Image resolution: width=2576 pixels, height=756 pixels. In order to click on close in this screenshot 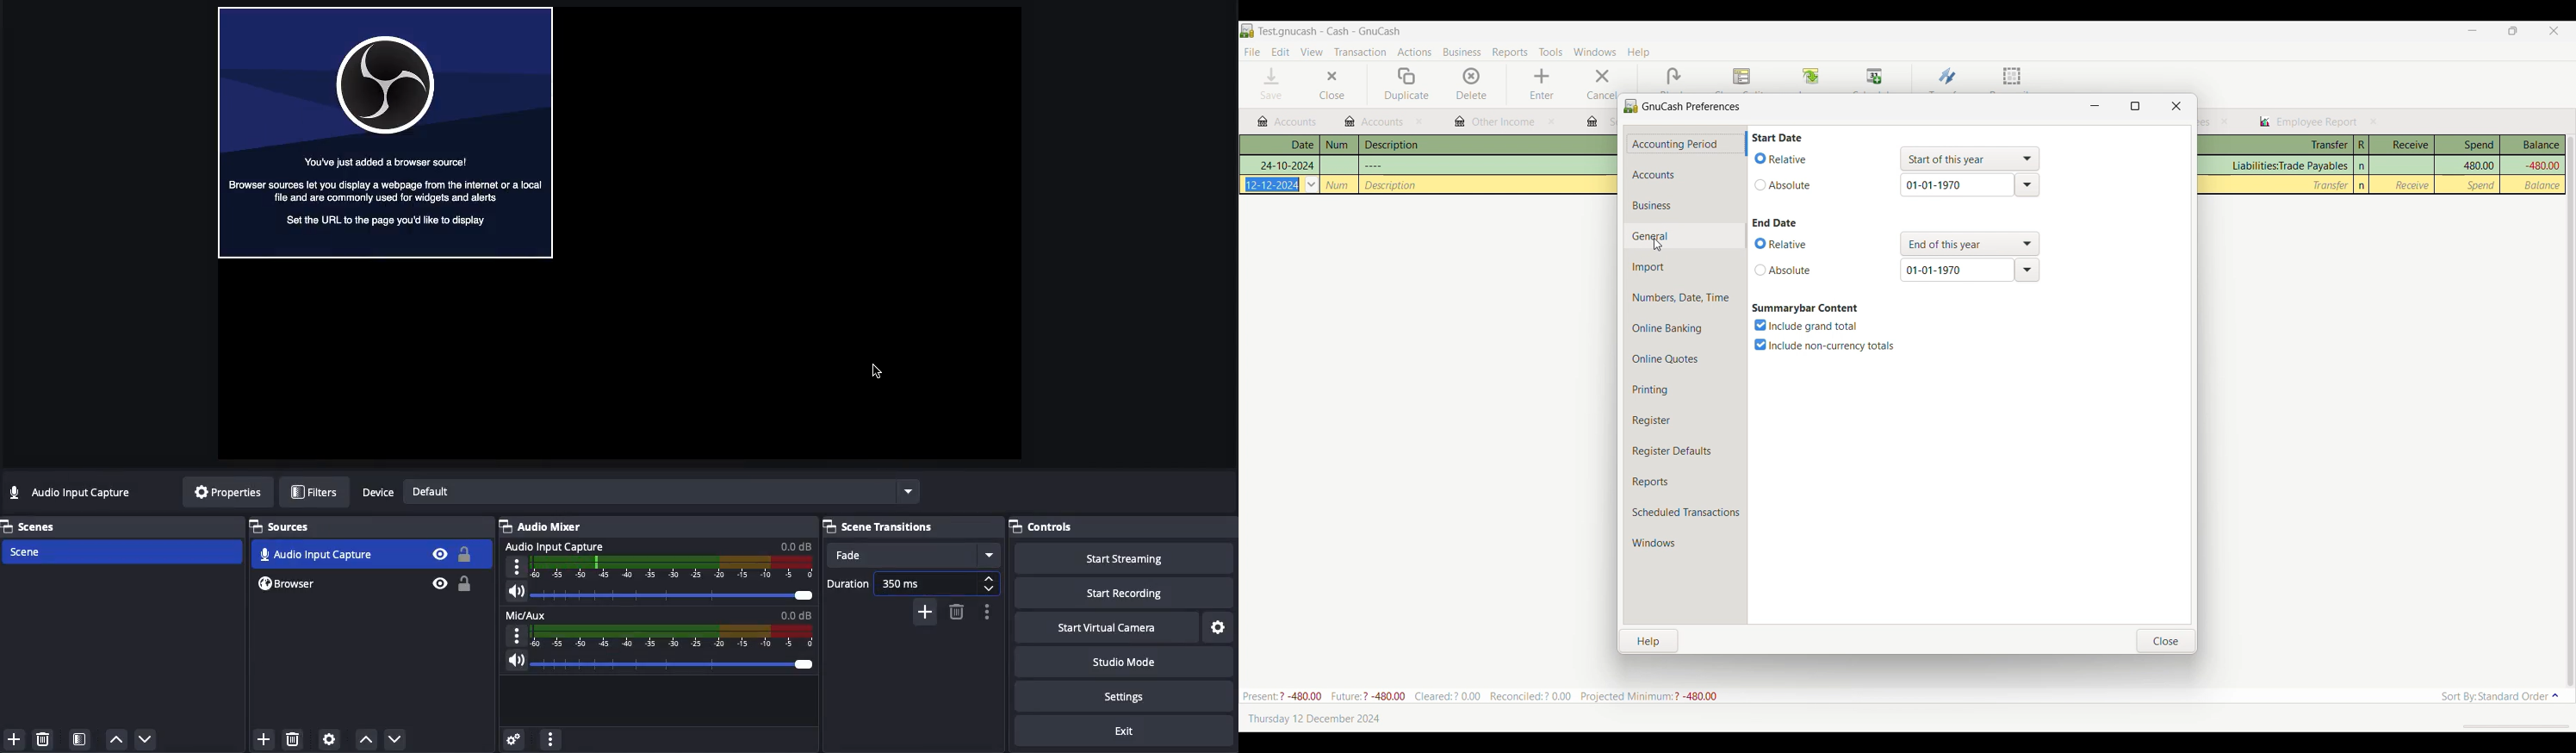, I will do `click(1421, 122)`.